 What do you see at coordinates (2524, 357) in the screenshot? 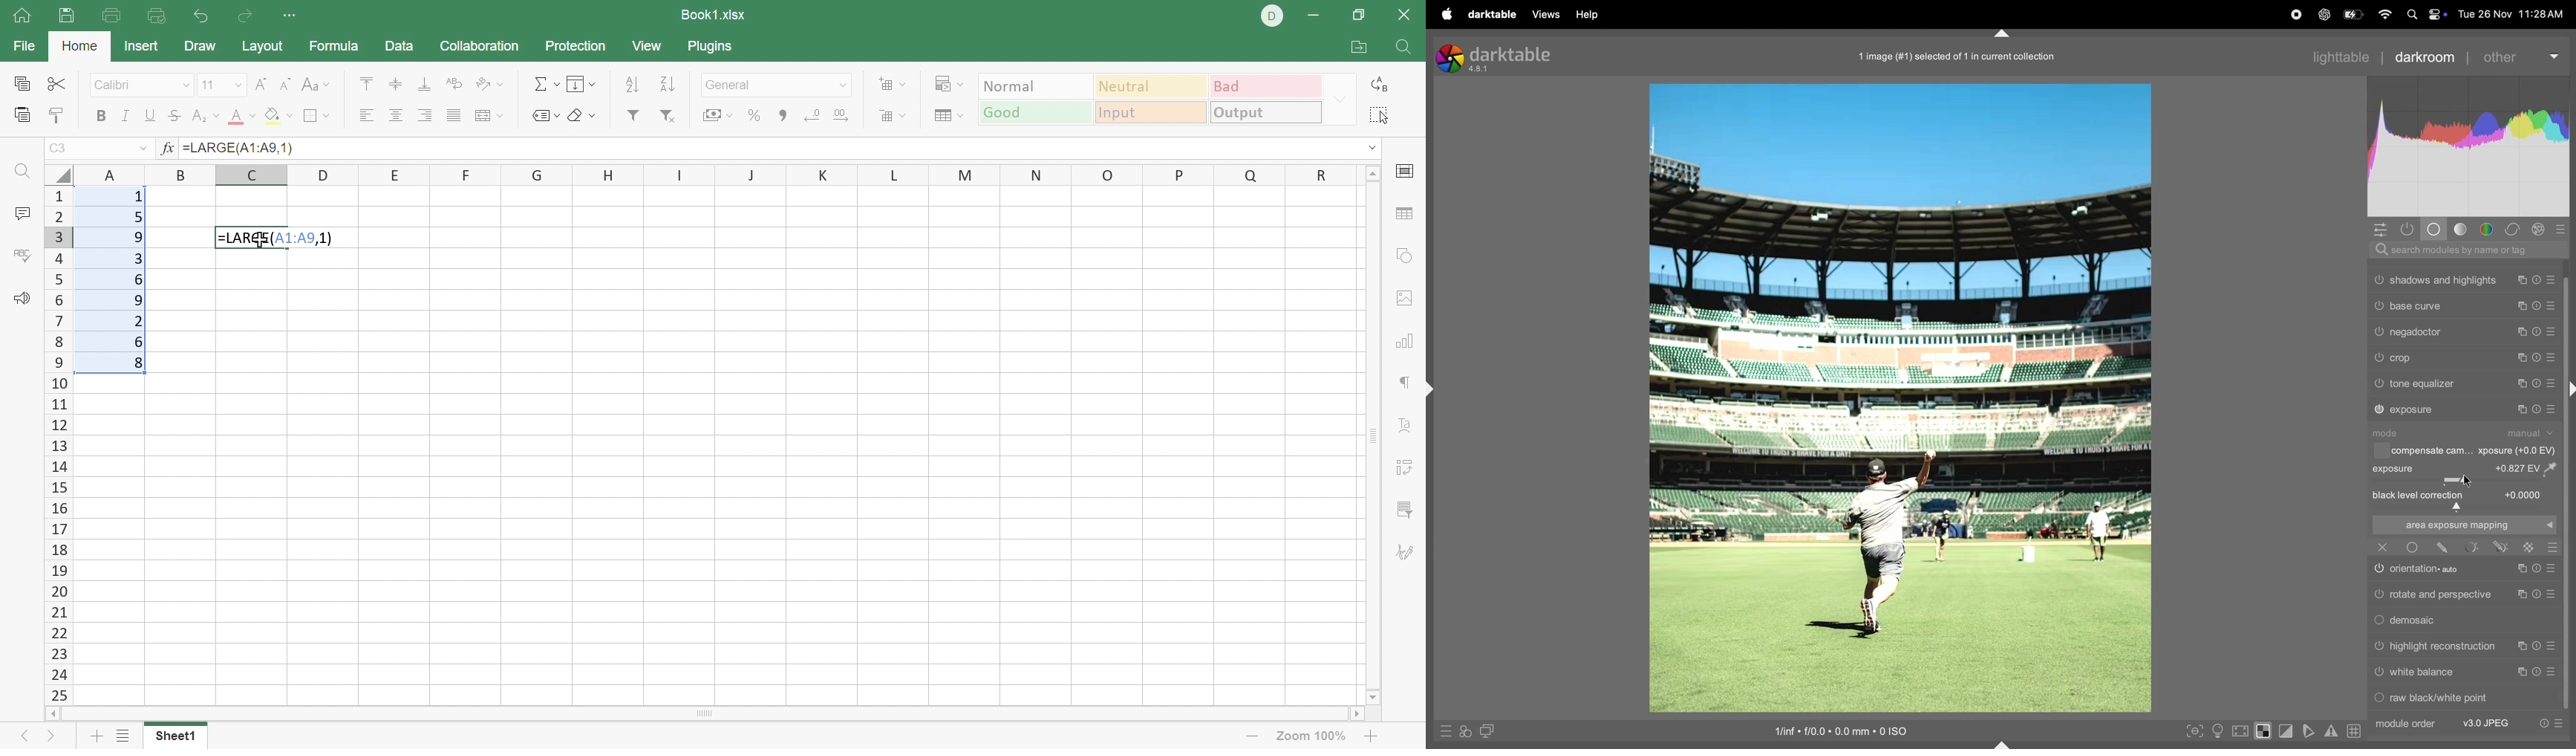
I see `copy` at bounding box center [2524, 357].